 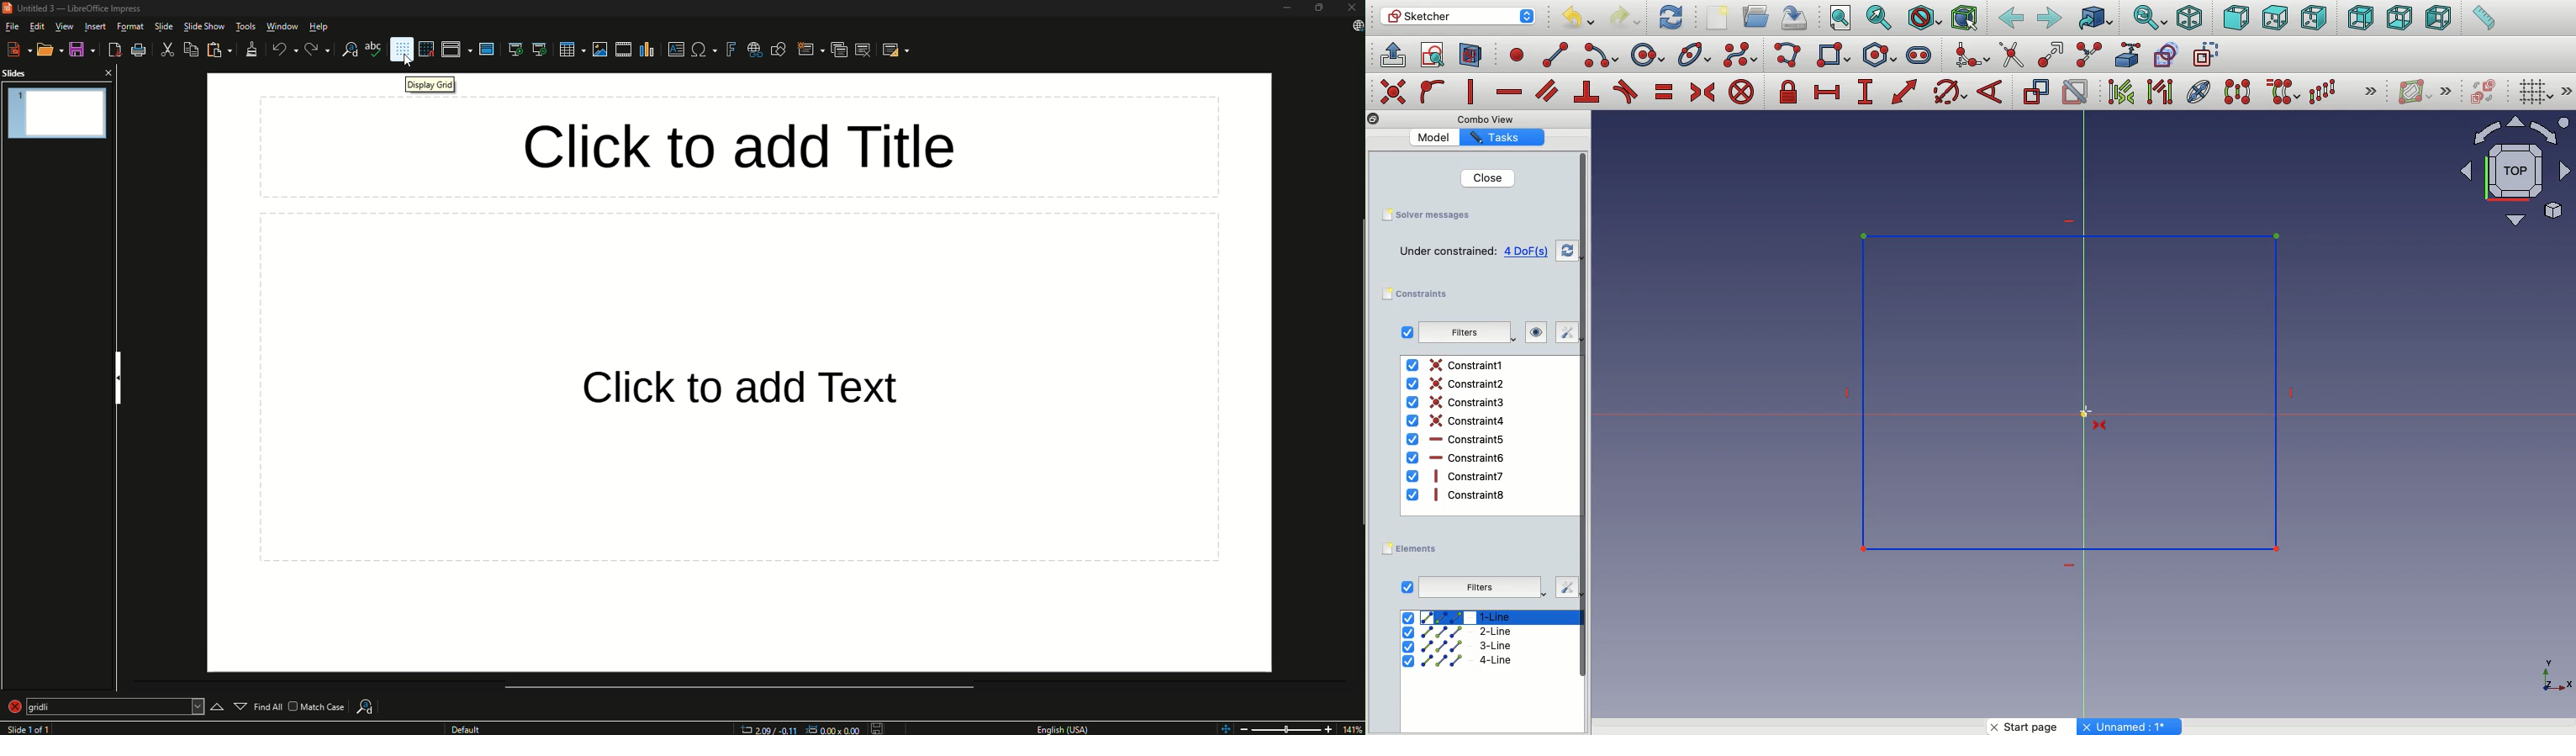 I want to click on leave sketch, so click(x=1391, y=54).